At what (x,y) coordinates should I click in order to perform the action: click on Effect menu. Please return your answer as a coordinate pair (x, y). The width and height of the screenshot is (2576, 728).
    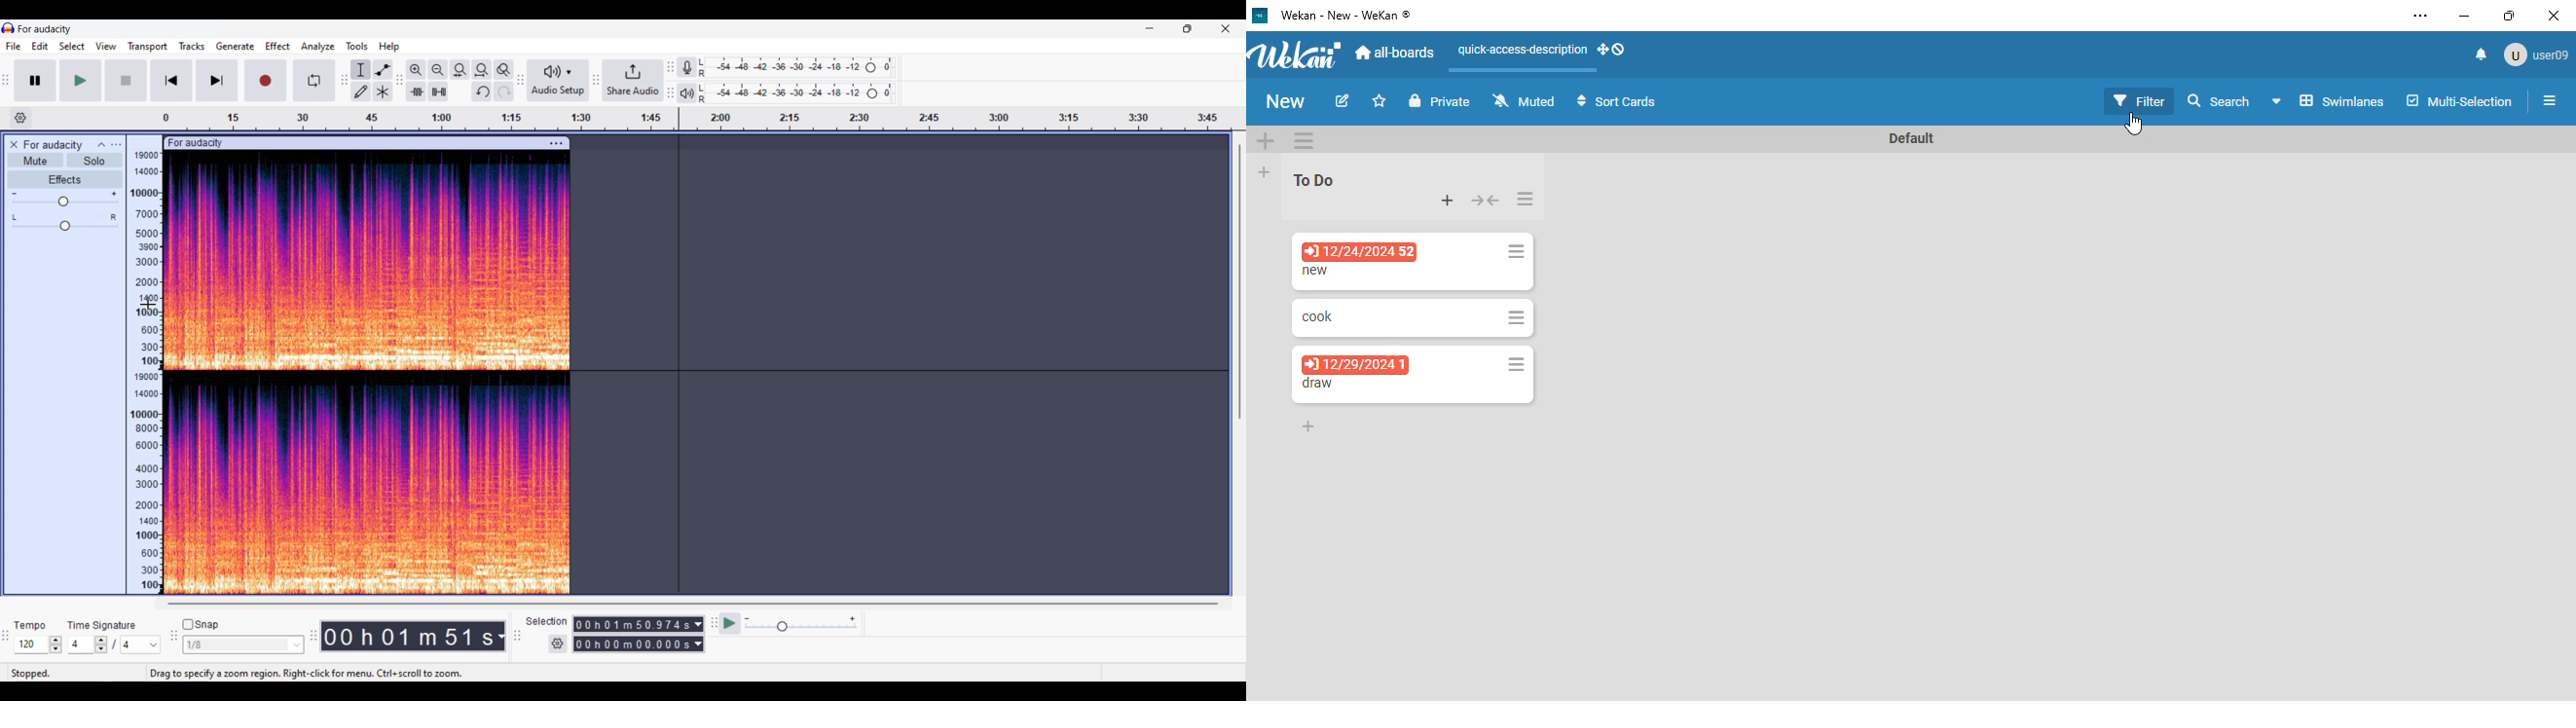
    Looking at the image, I should click on (278, 45).